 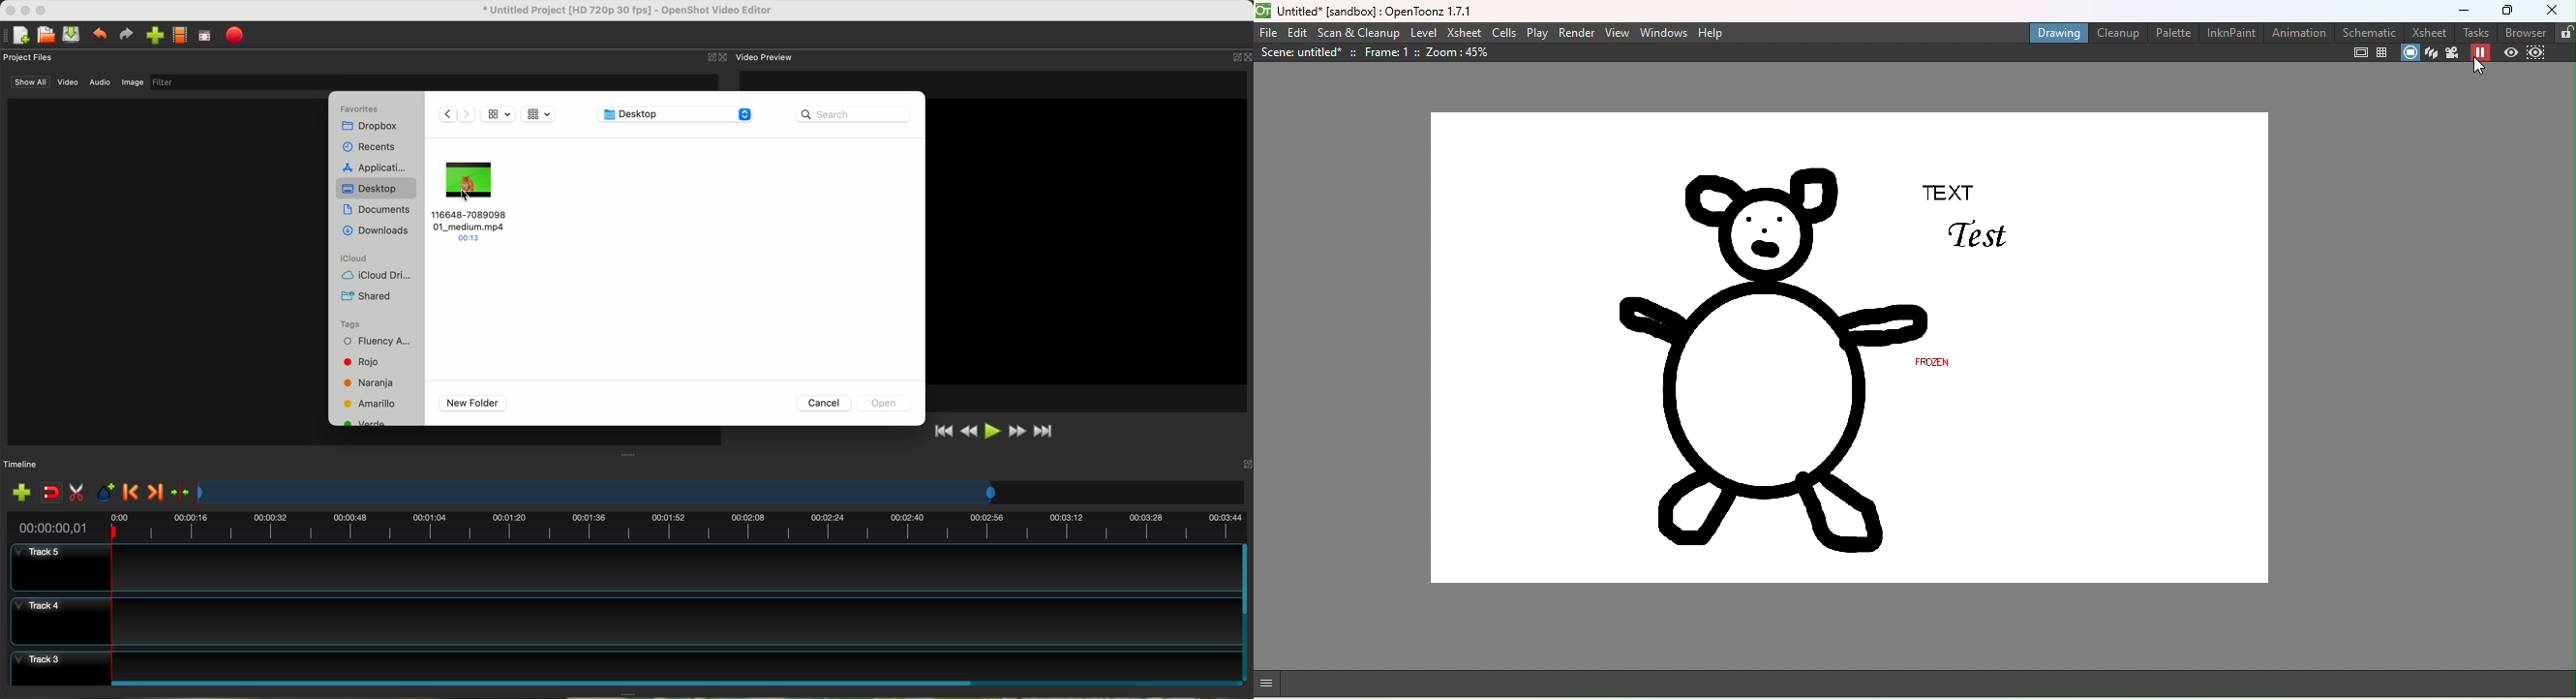 I want to click on search bar, so click(x=857, y=114).